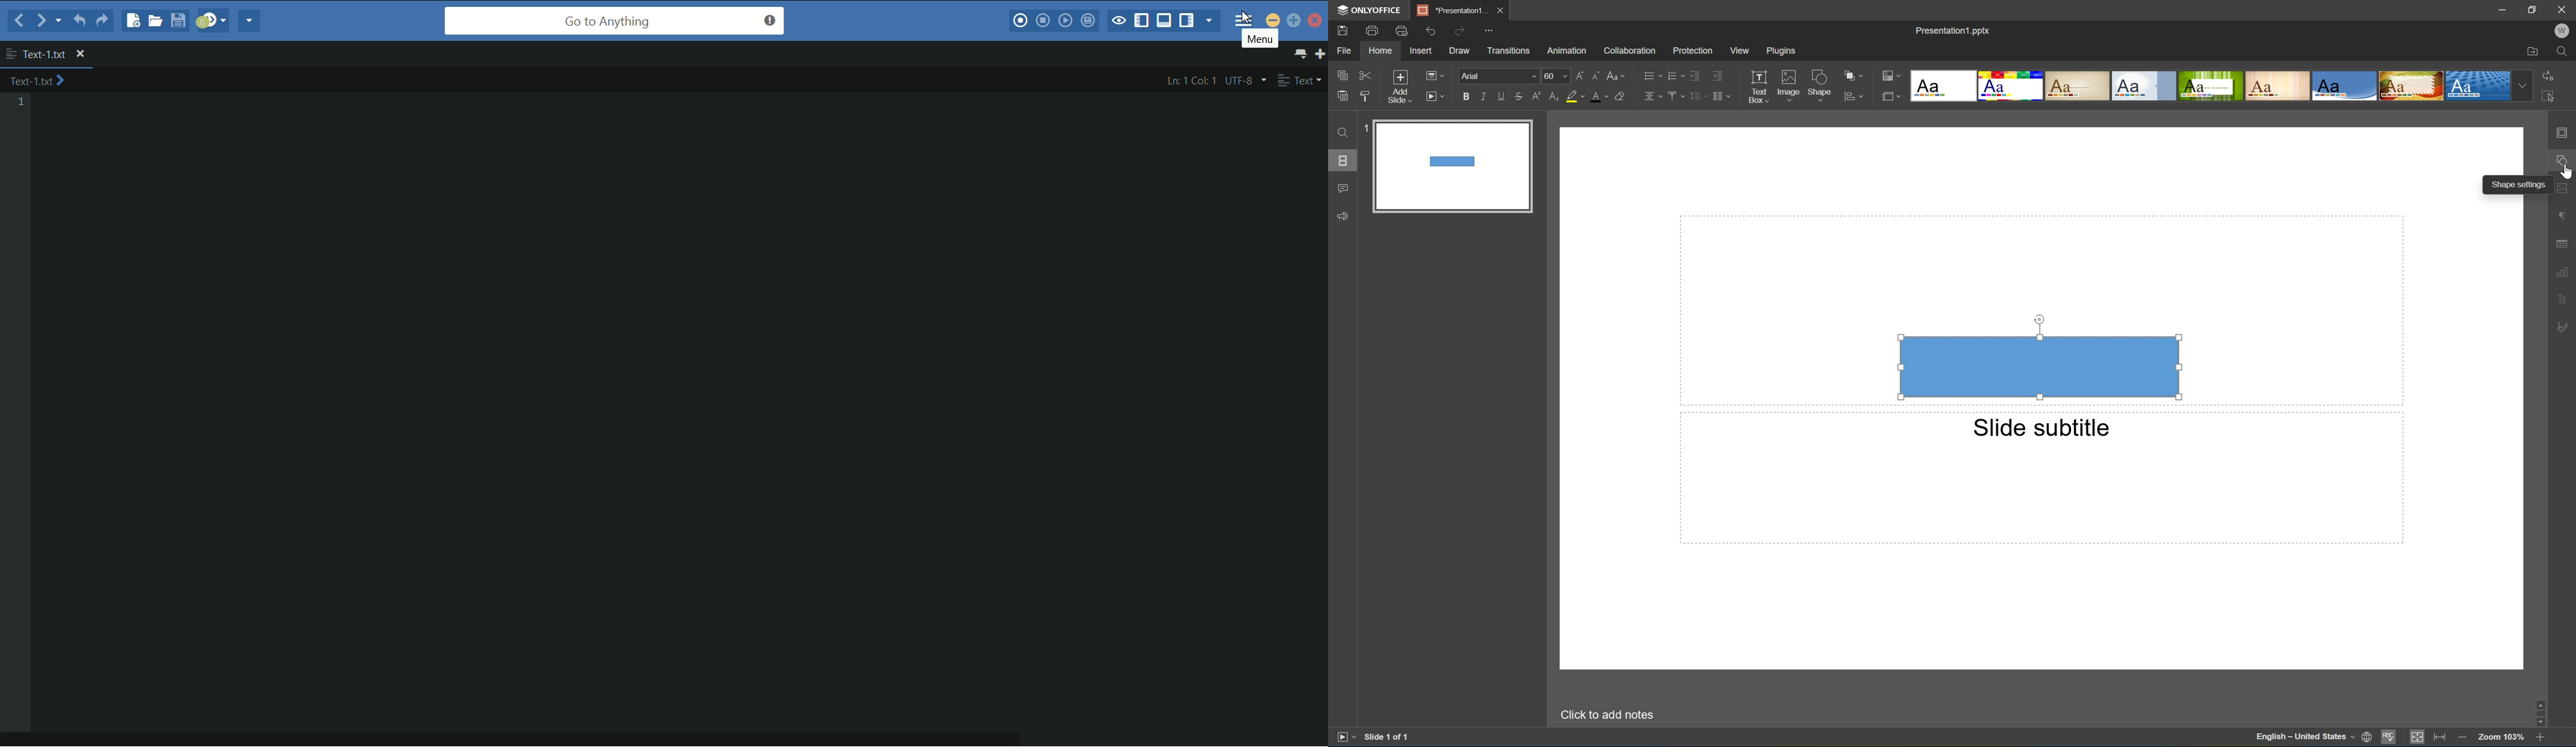 This screenshot has width=2576, height=756. I want to click on Start slideshow, so click(1343, 739).